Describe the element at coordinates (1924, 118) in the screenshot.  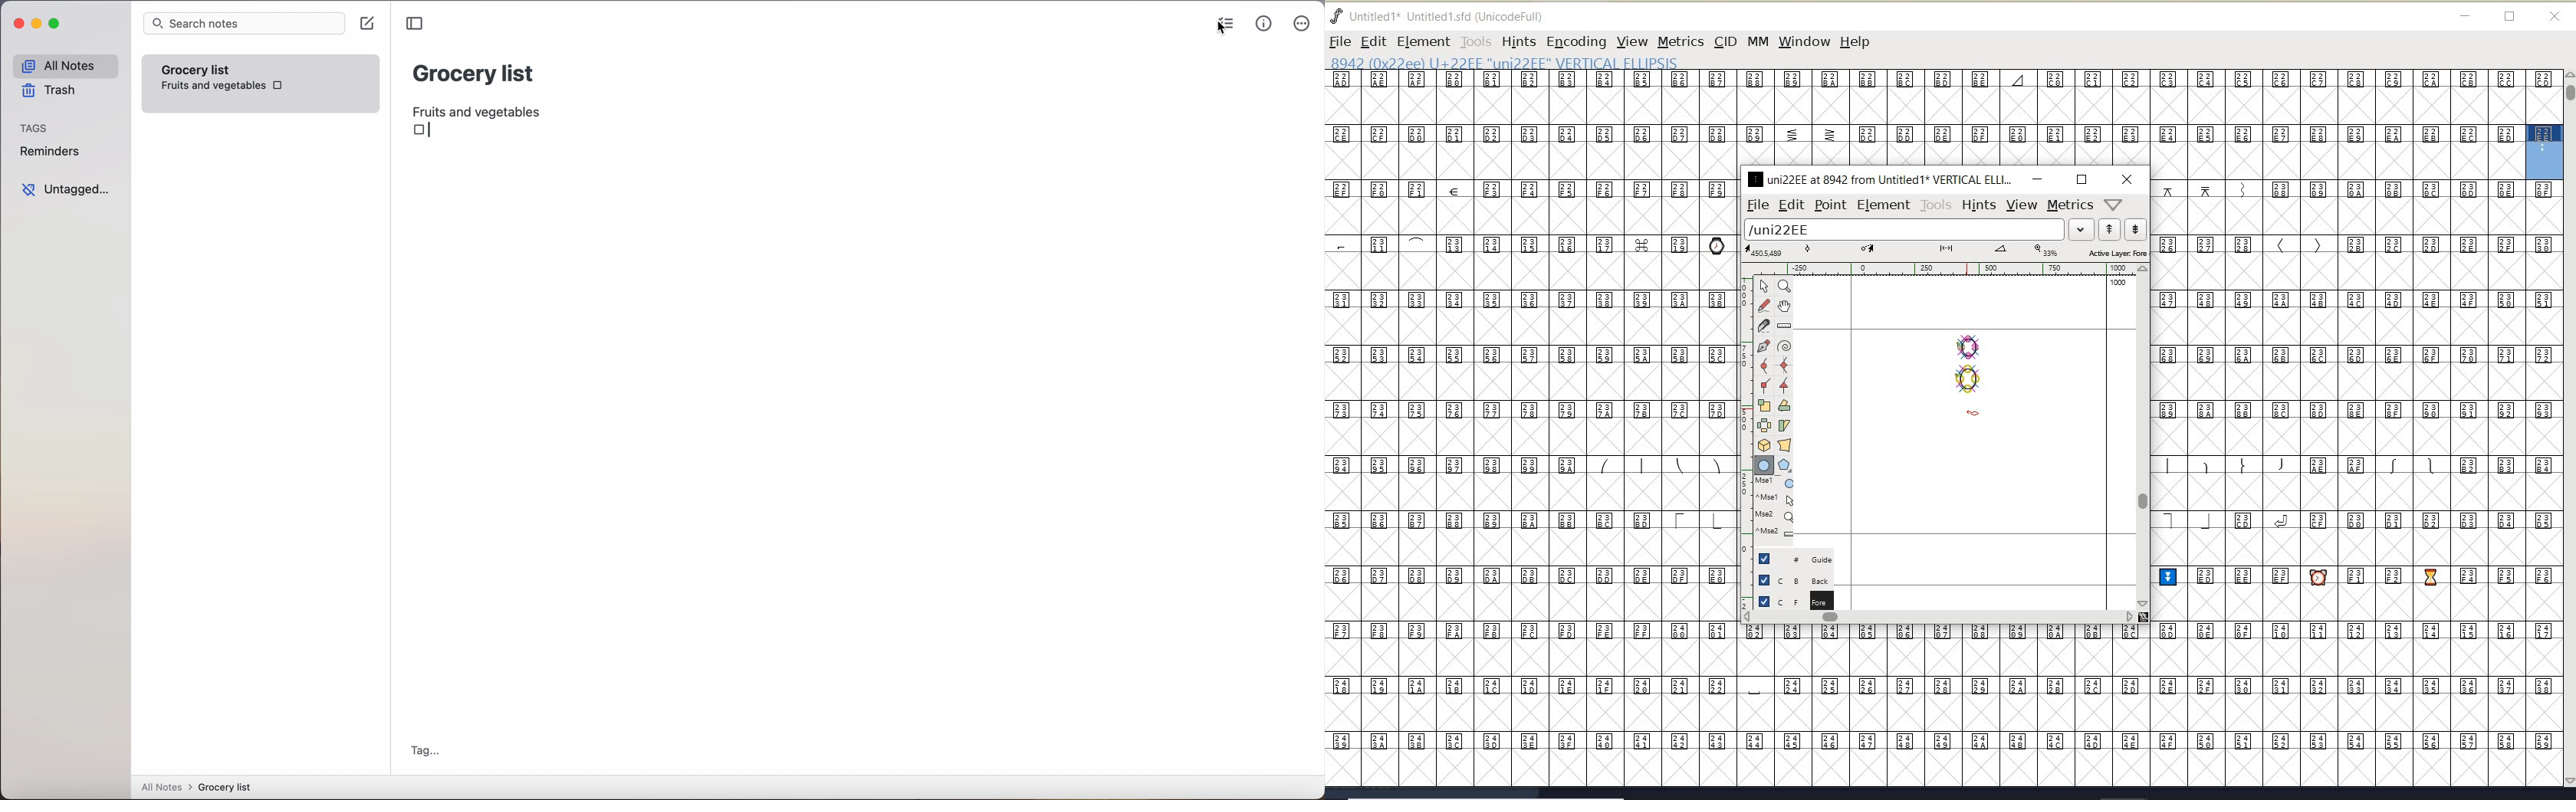
I see `GLYPHY CHARACTERS & NUMBERS` at that location.